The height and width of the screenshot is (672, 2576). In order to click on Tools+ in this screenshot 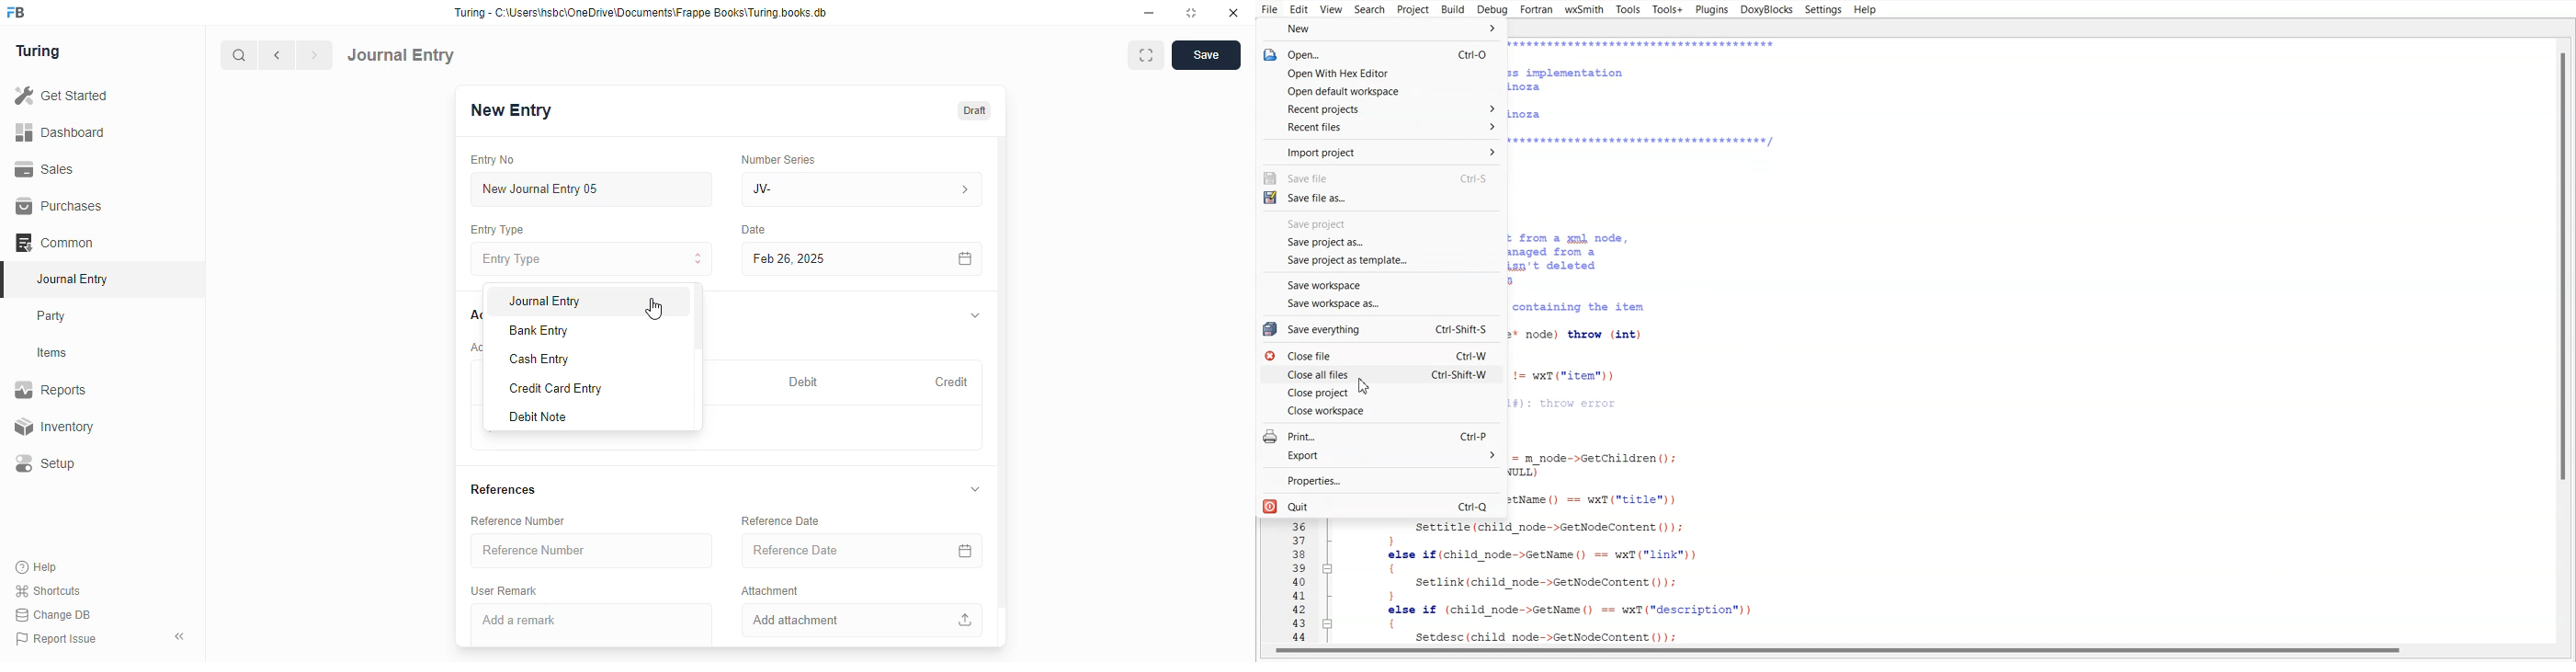, I will do `click(1667, 10)`.